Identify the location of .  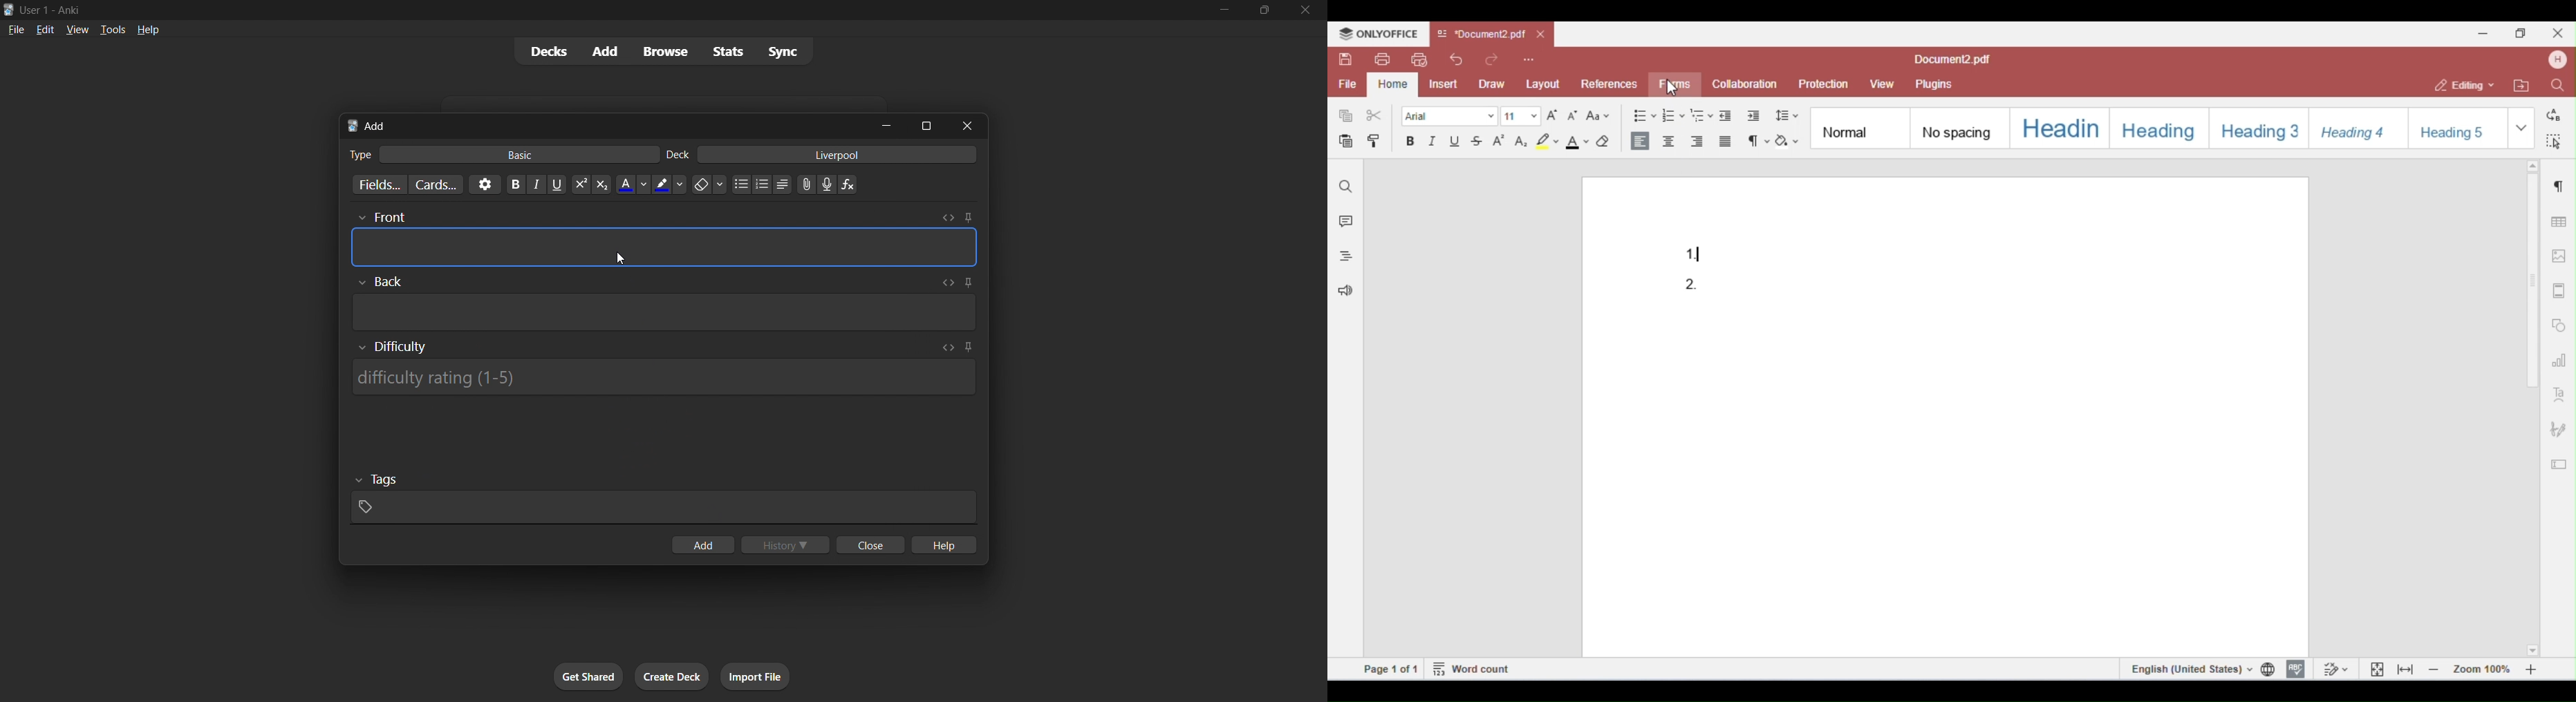
(380, 282).